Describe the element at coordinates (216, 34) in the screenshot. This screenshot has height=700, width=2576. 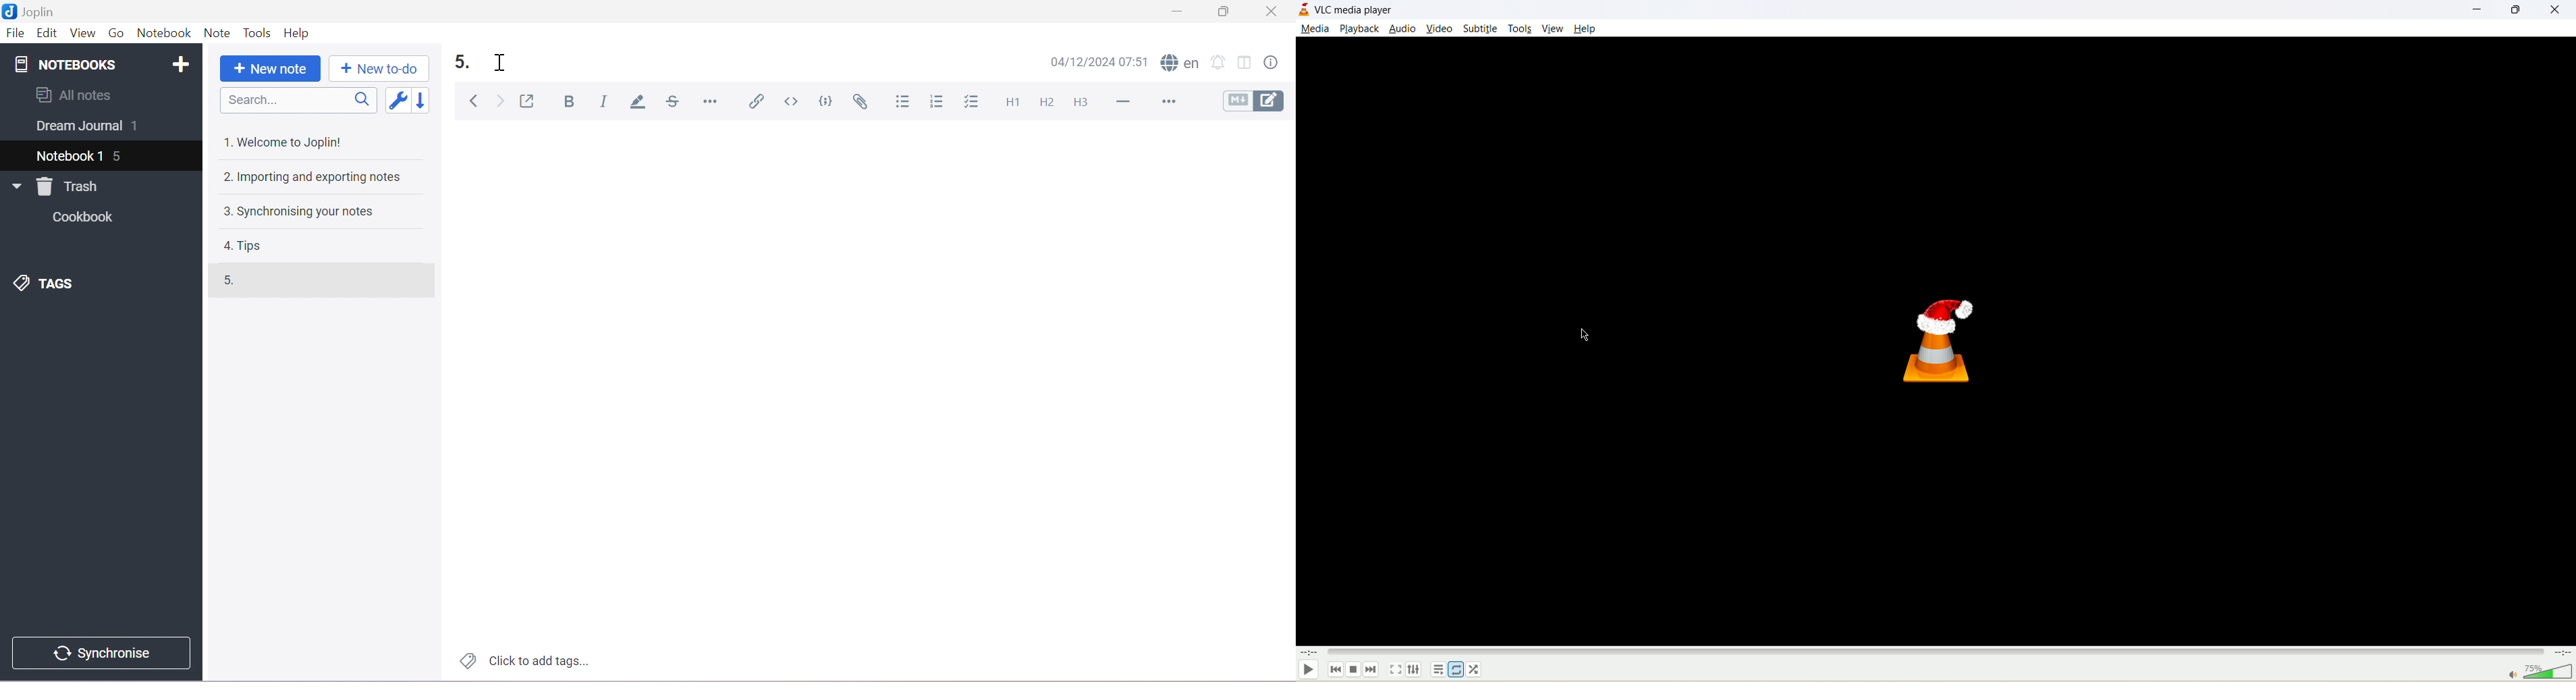
I see `Note` at that location.